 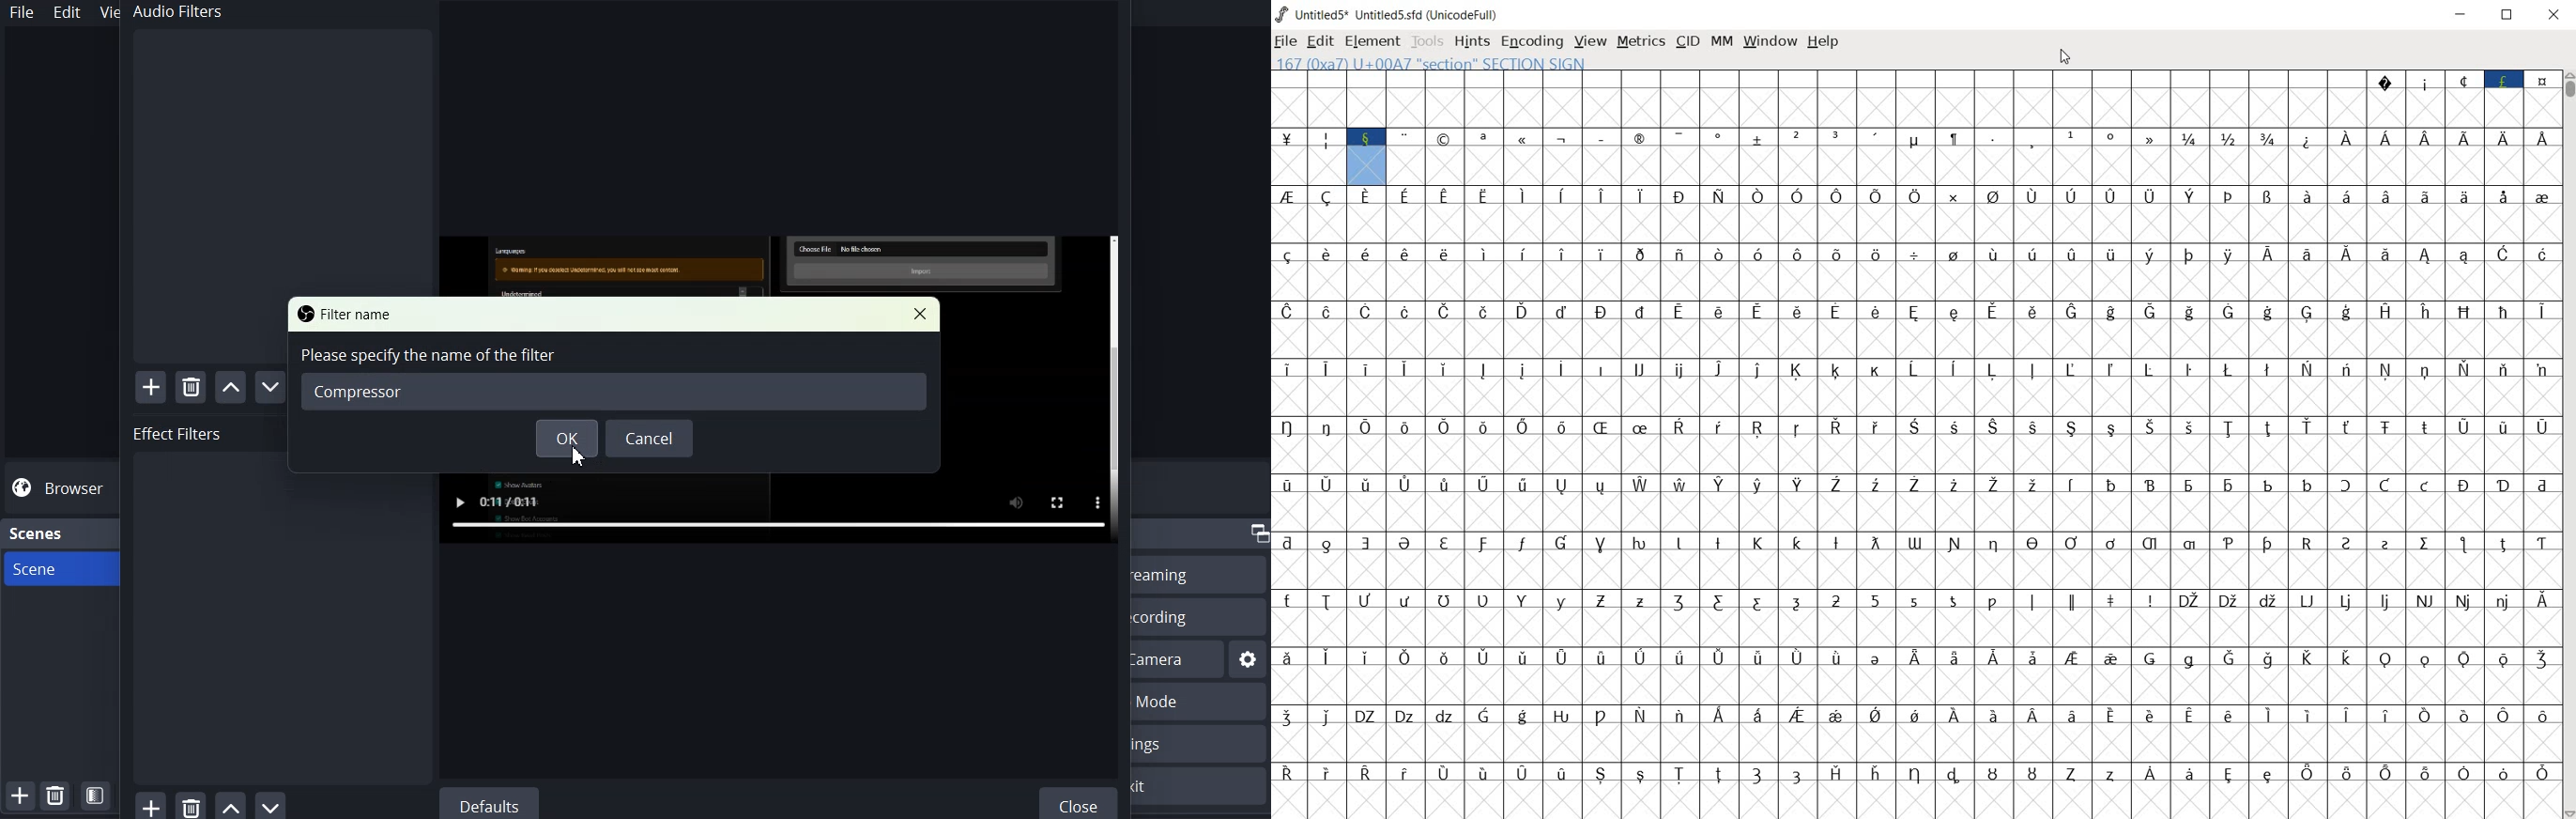 I want to click on special characters, so click(x=2305, y=677).